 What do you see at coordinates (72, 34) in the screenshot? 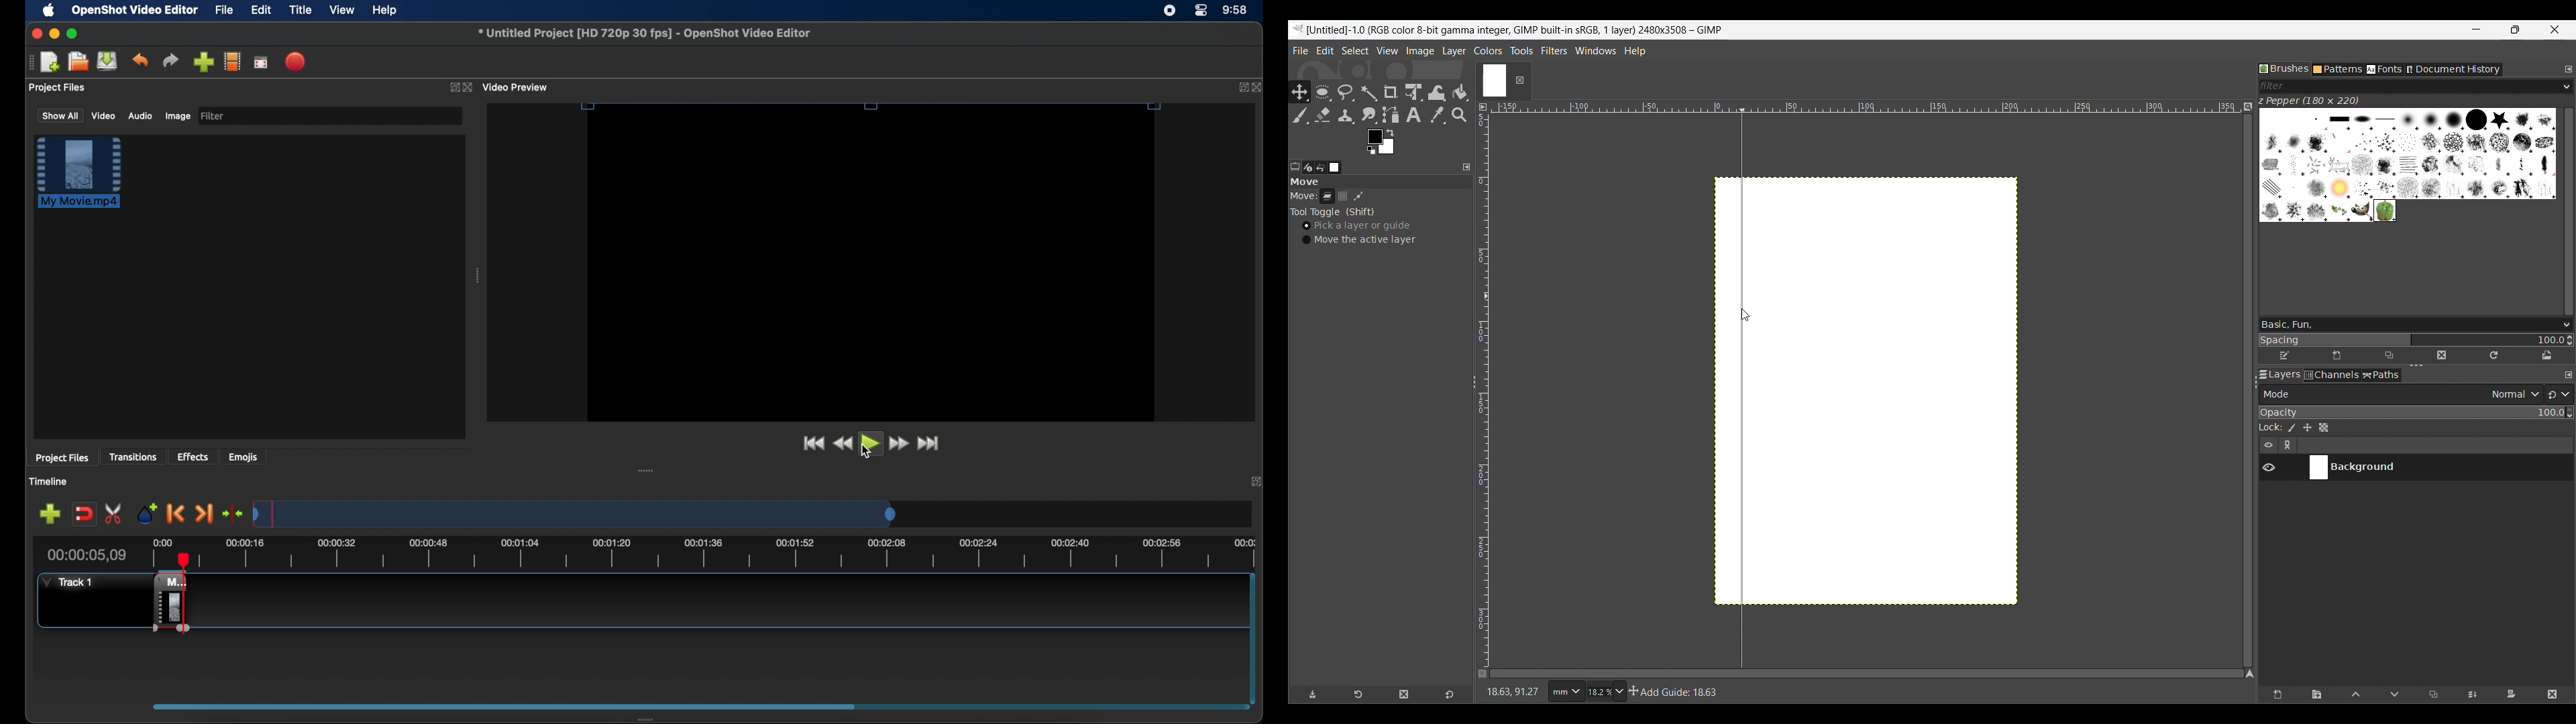
I see `maximize` at bounding box center [72, 34].